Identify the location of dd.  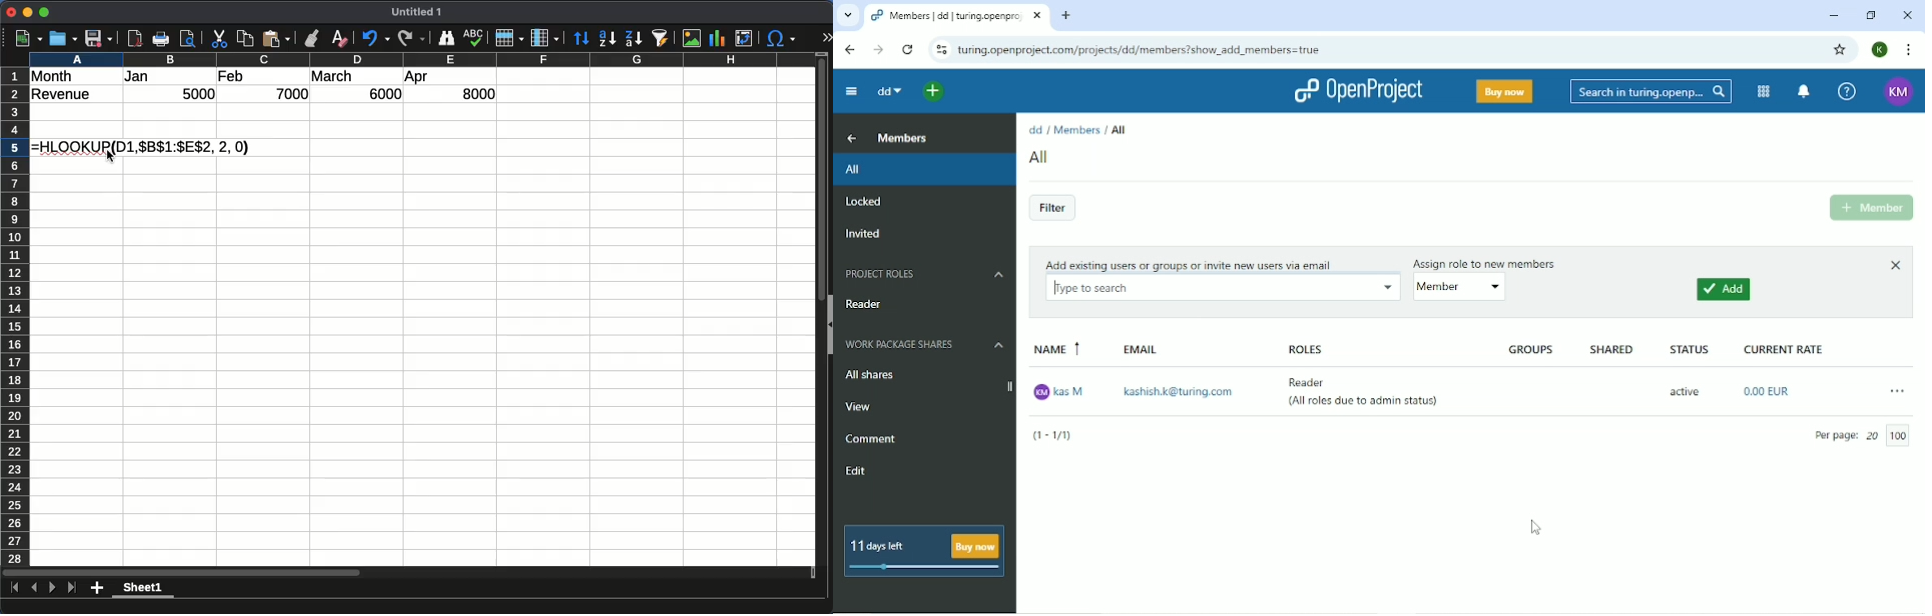
(1035, 130).